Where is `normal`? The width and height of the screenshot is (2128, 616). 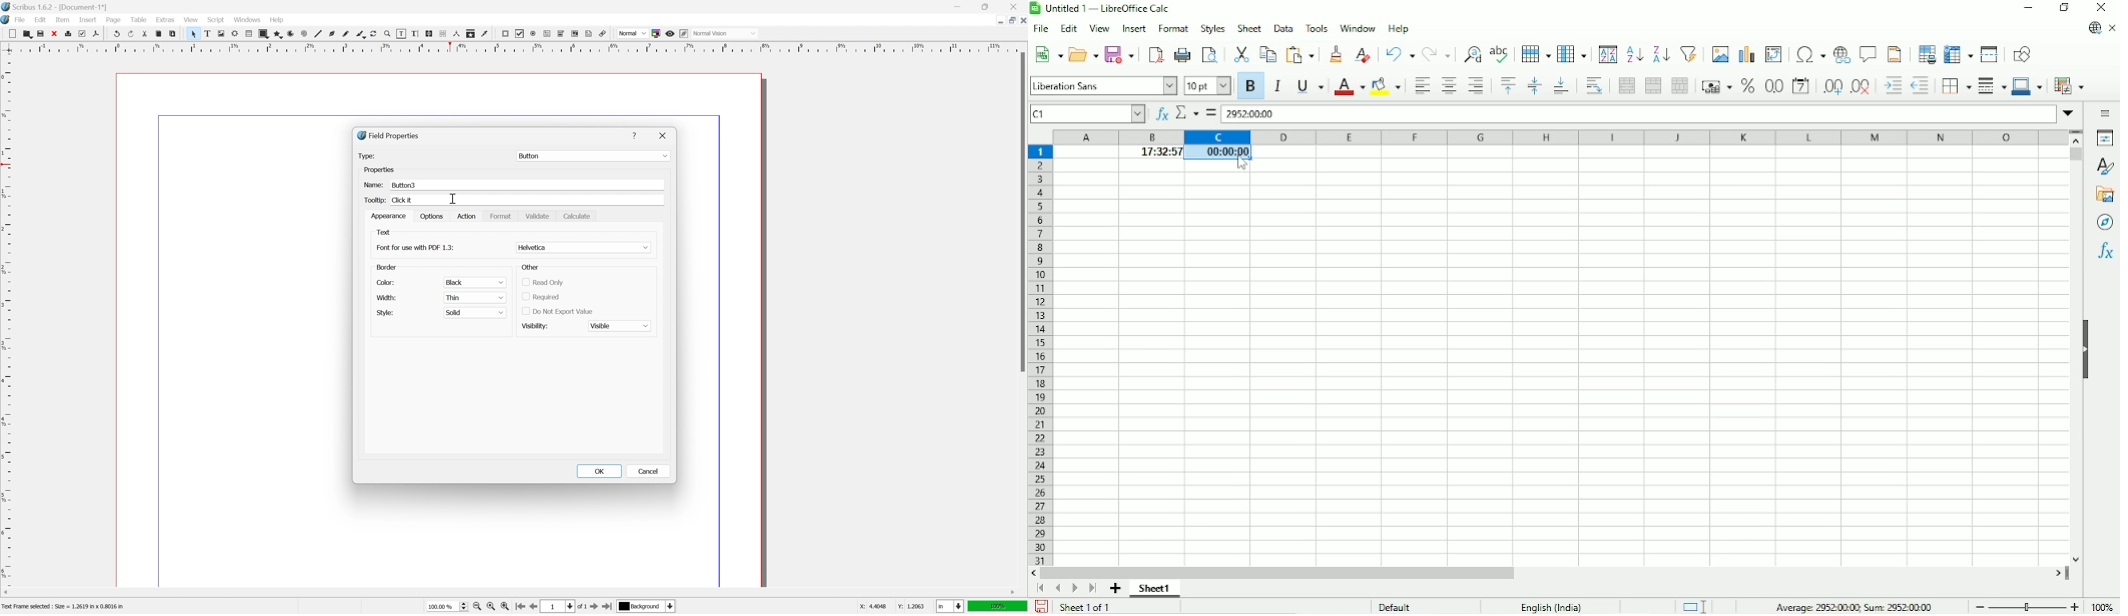
normal is located at coordinates (632, 33).